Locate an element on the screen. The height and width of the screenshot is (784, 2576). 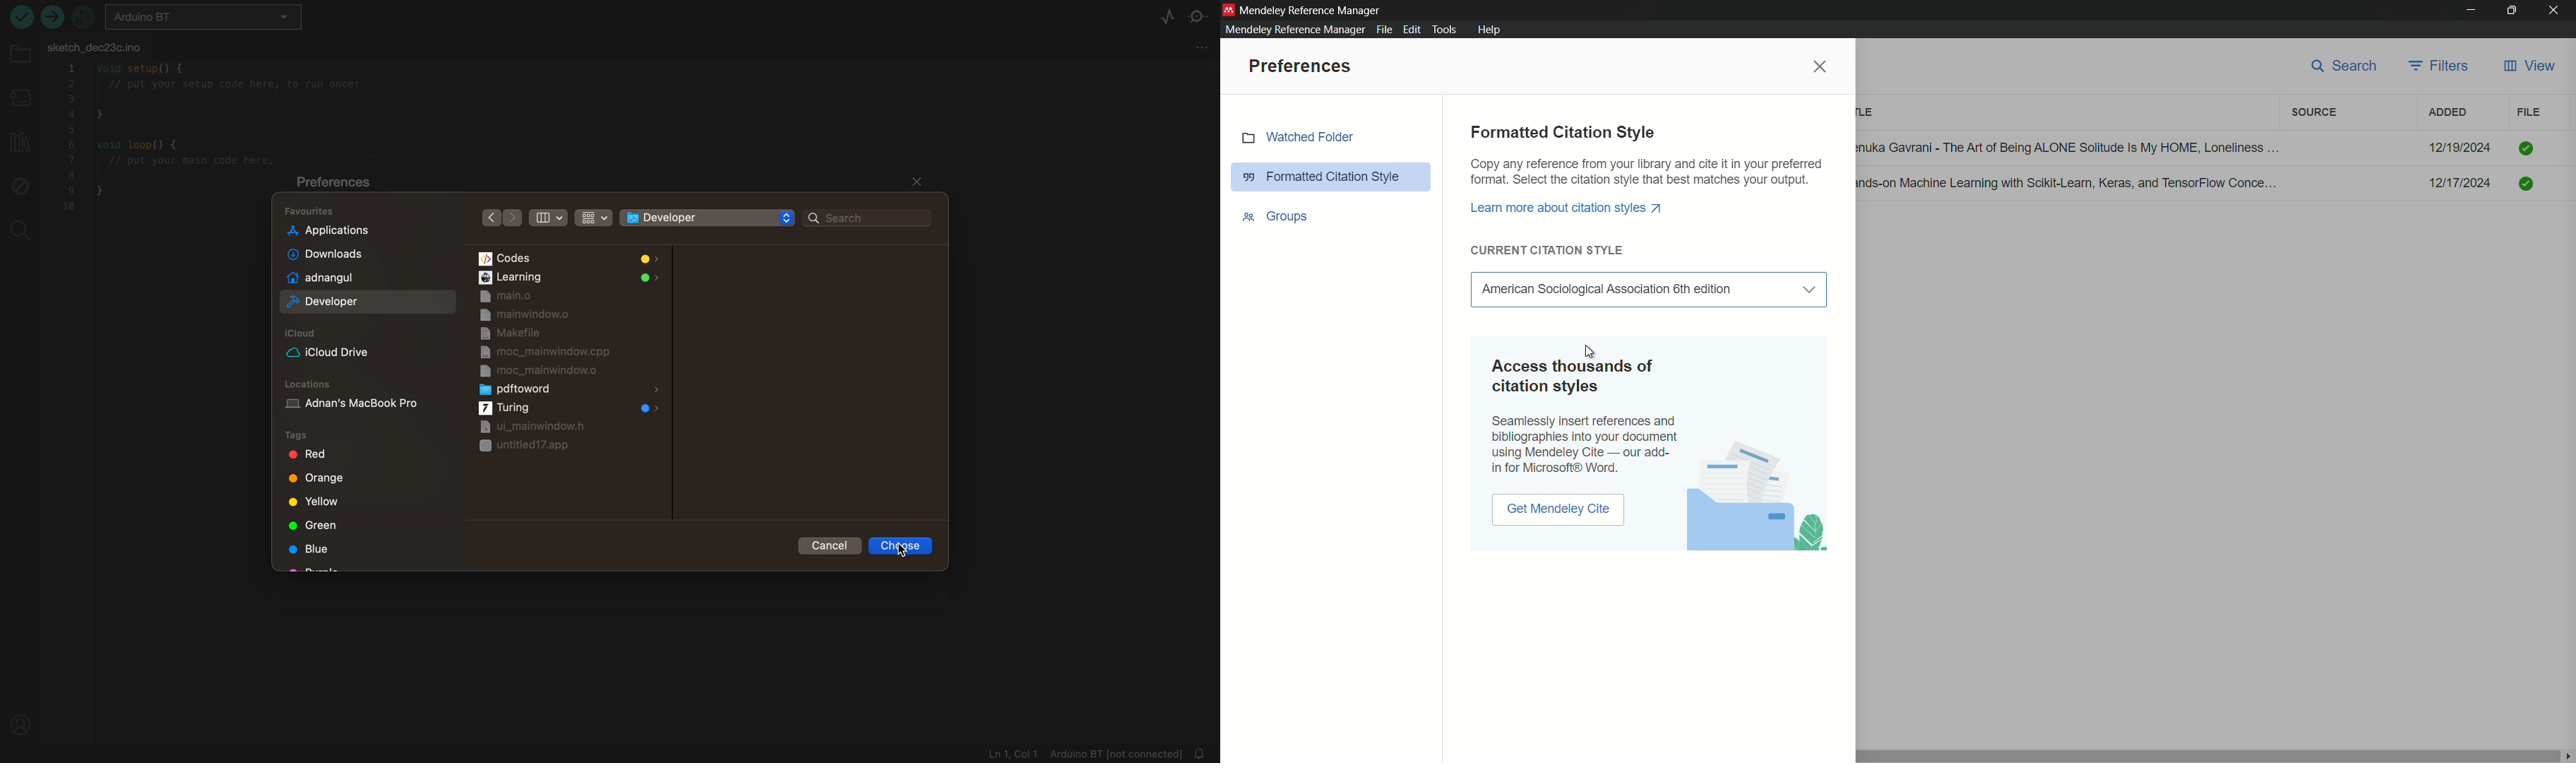
12/19/2024 is located at coordinates (2460, 148).